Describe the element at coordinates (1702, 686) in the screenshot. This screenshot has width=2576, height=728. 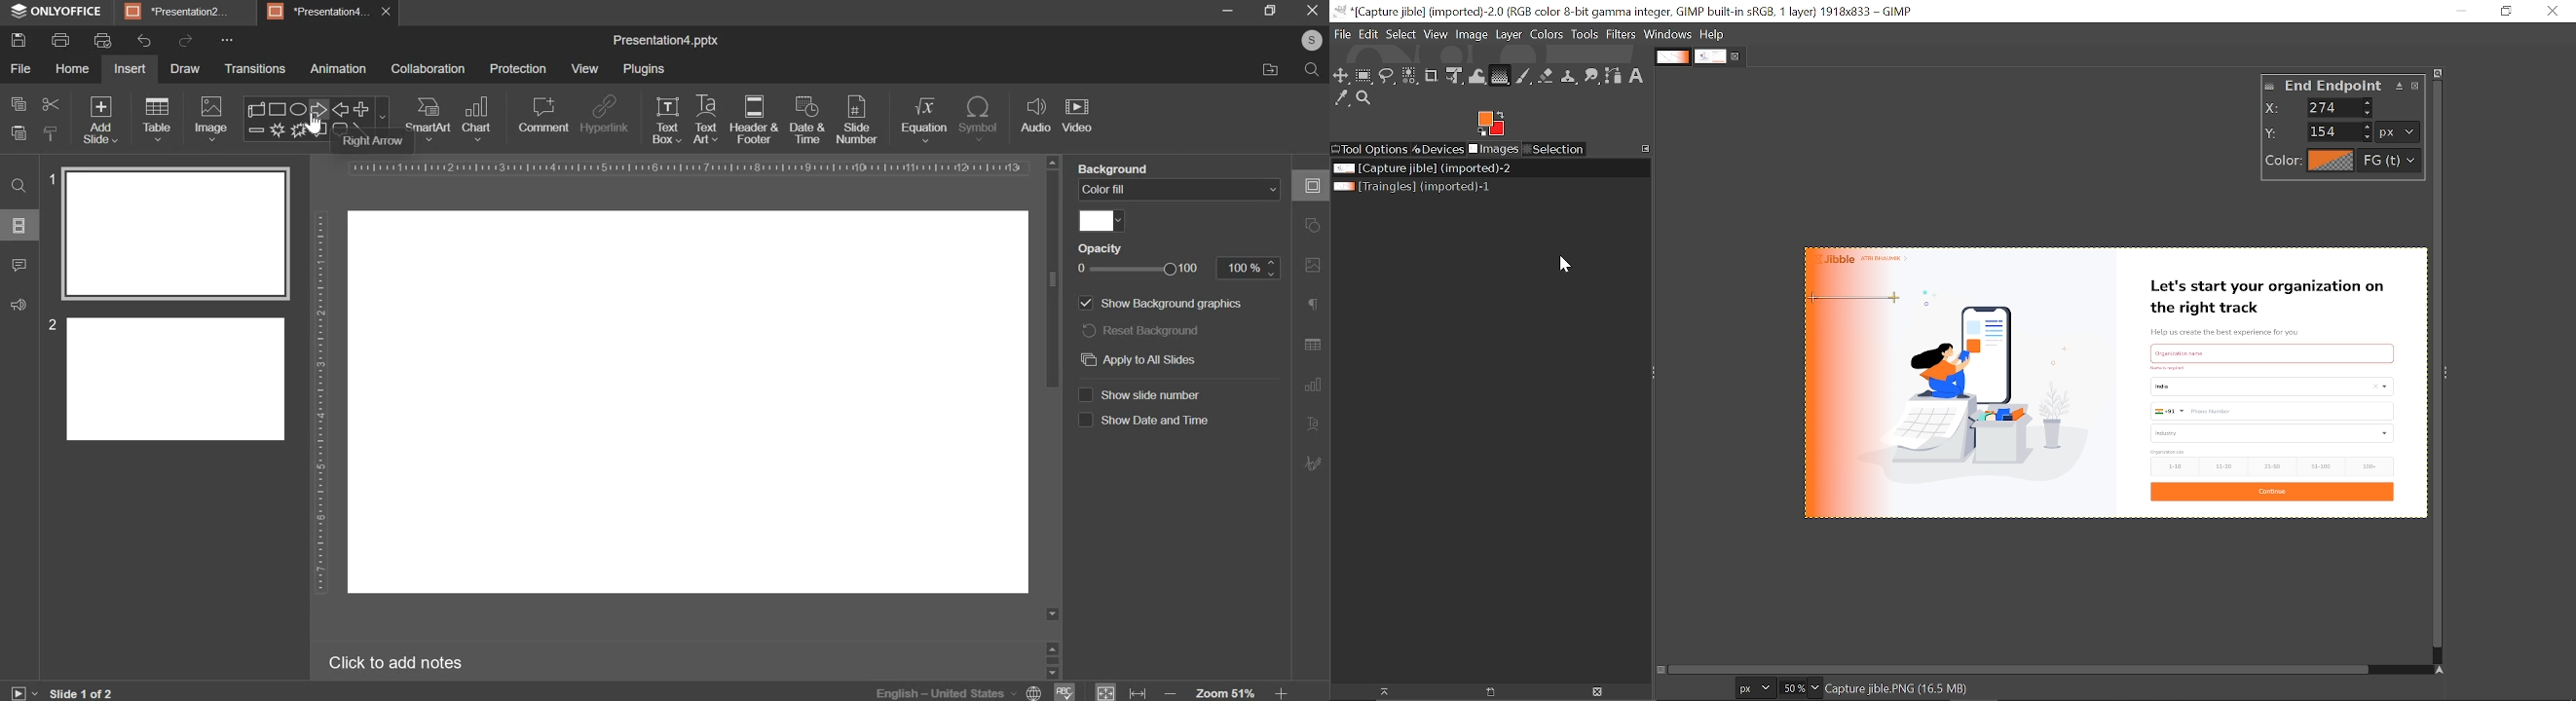
I see `22.0 154.0` at that location.